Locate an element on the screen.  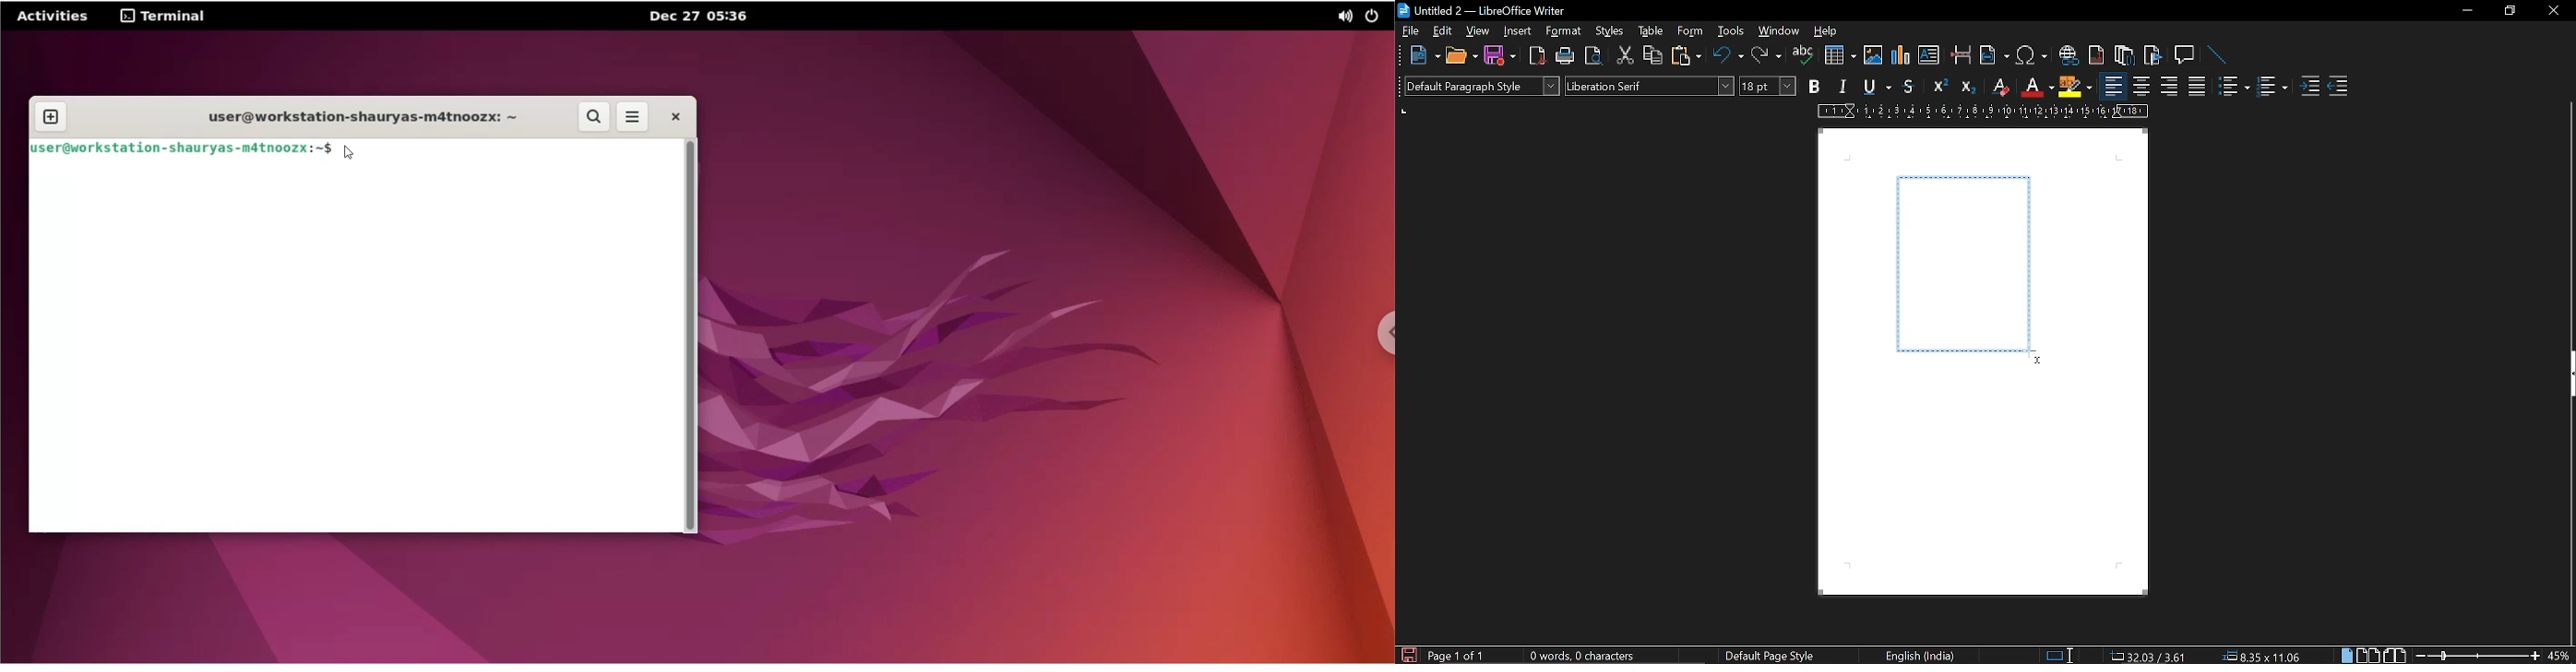
italic is located at coordinates (1840, 88).